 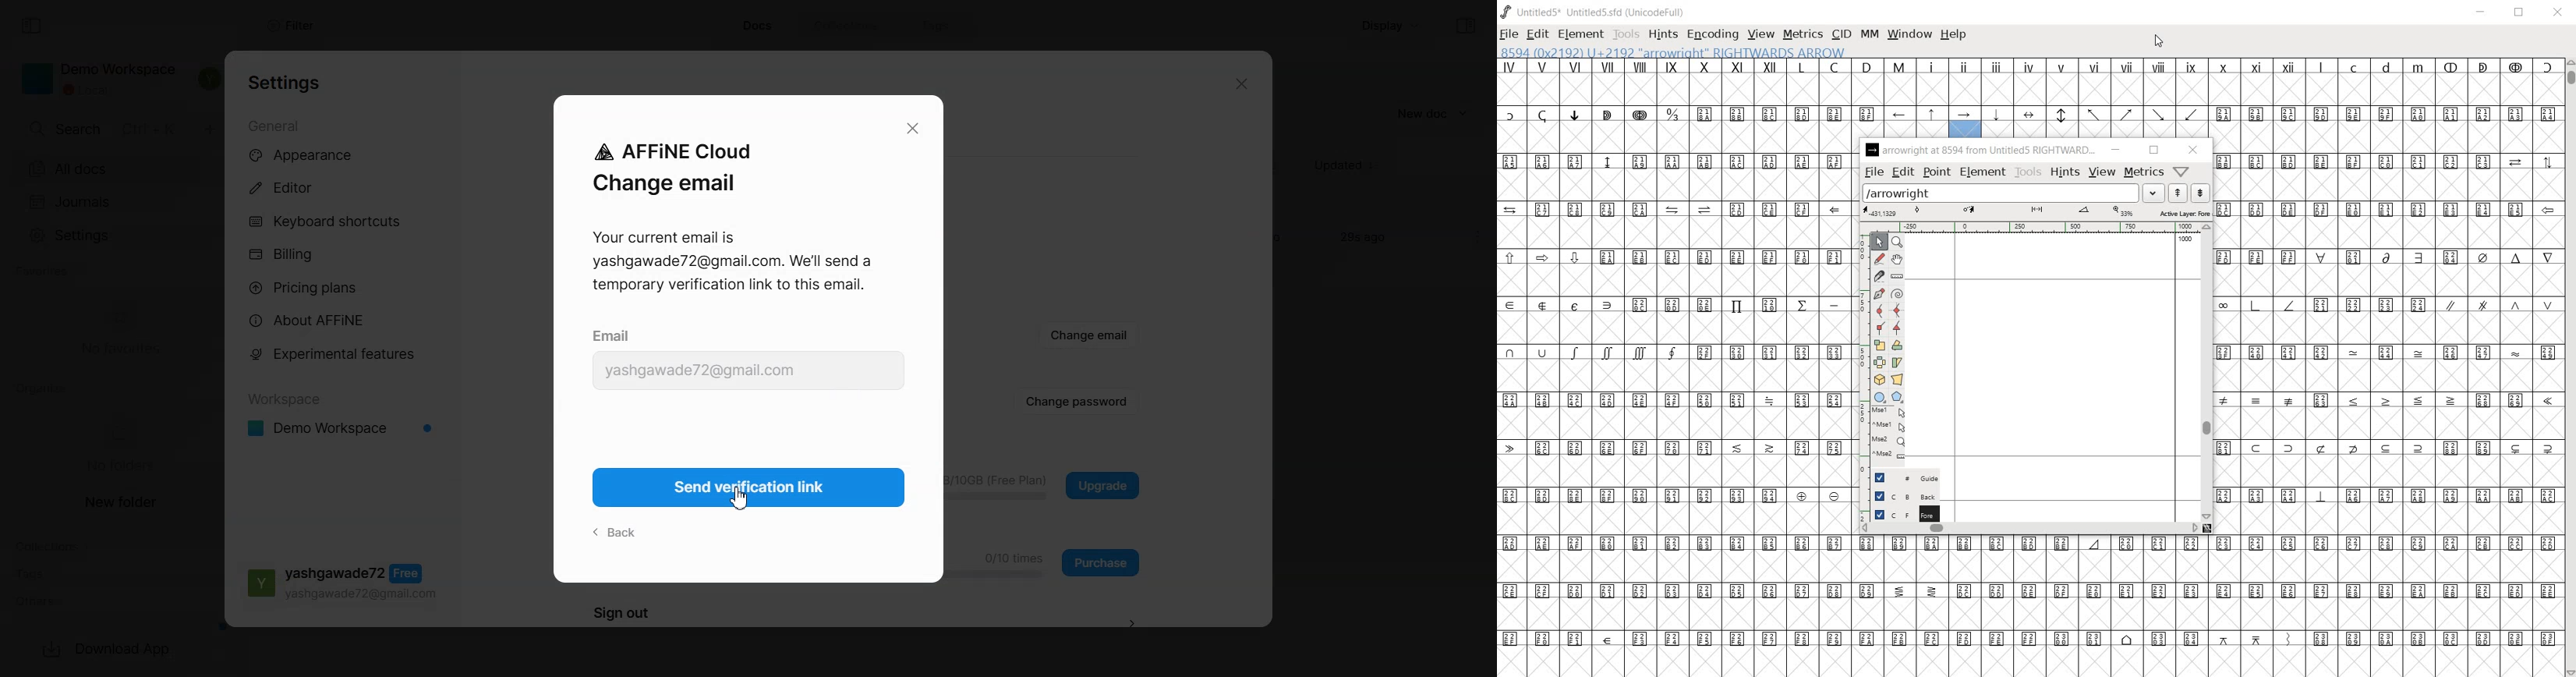 What do you see at coordinates (1898, 309) in the screenshot?
I see `add a curve point always either horizontal or vertical` at bounding box center [1898, 309].